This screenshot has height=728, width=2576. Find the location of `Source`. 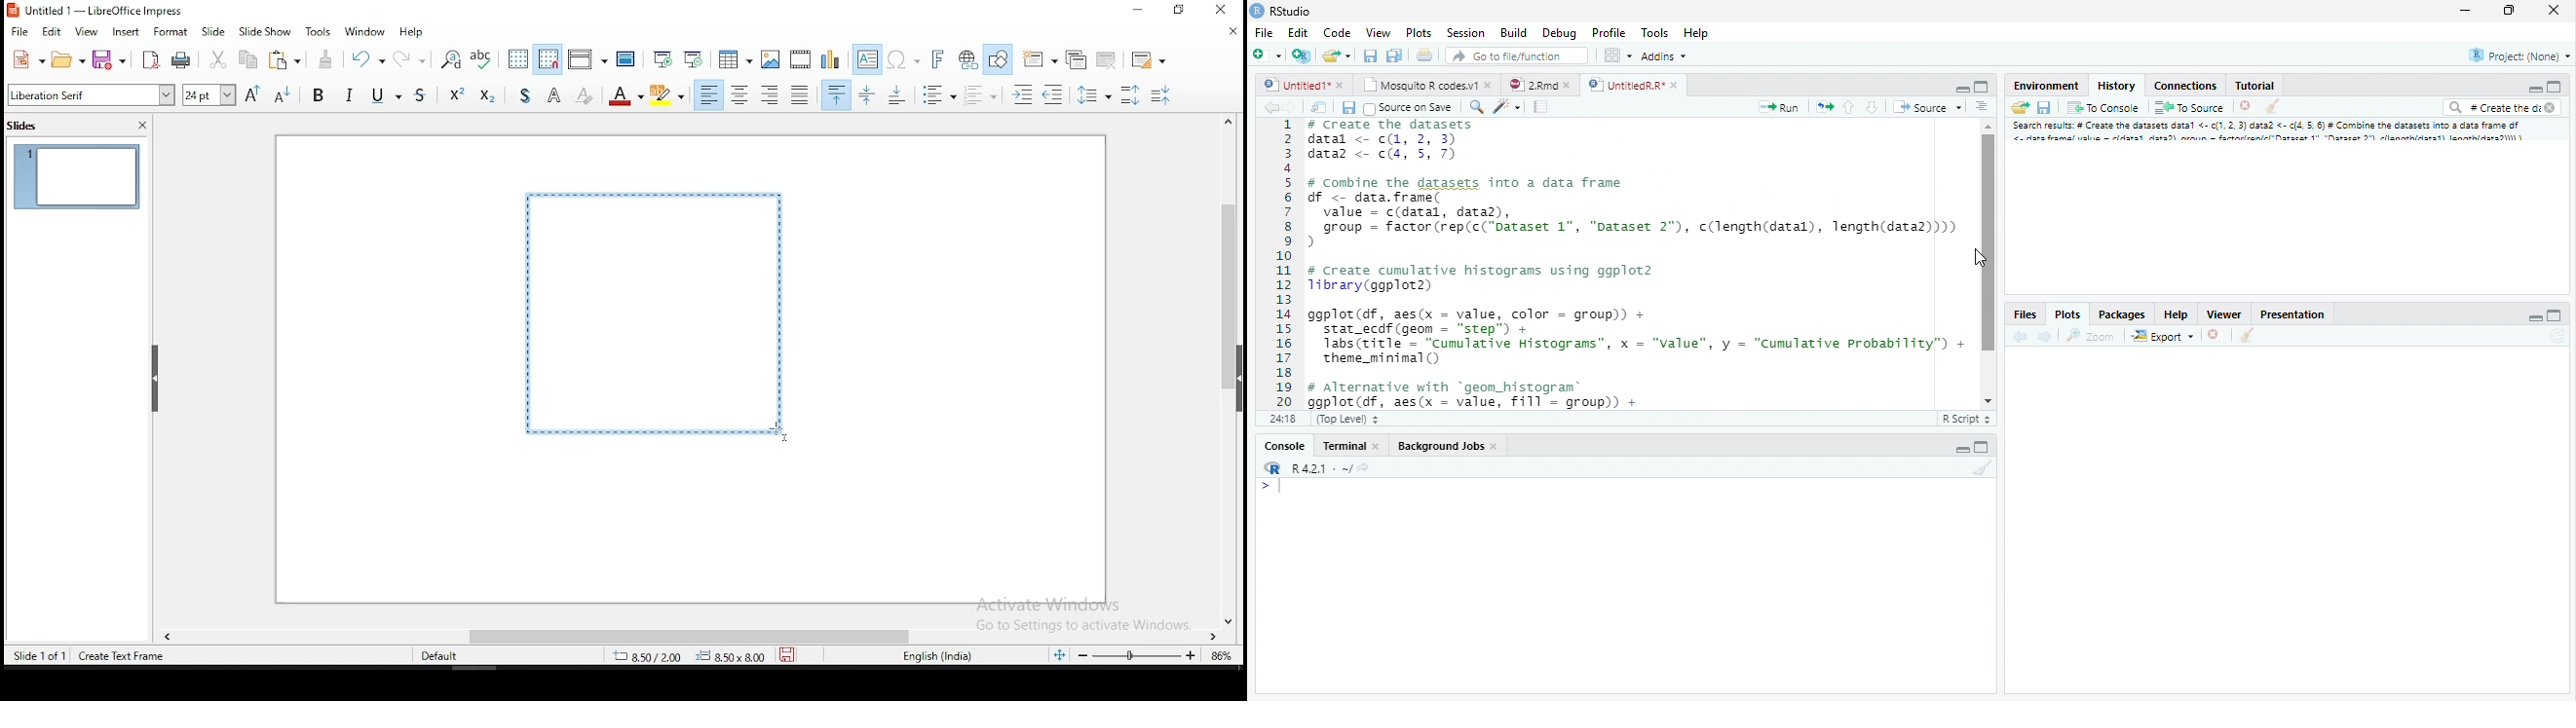

Source is located at coordinates (1927, 109).